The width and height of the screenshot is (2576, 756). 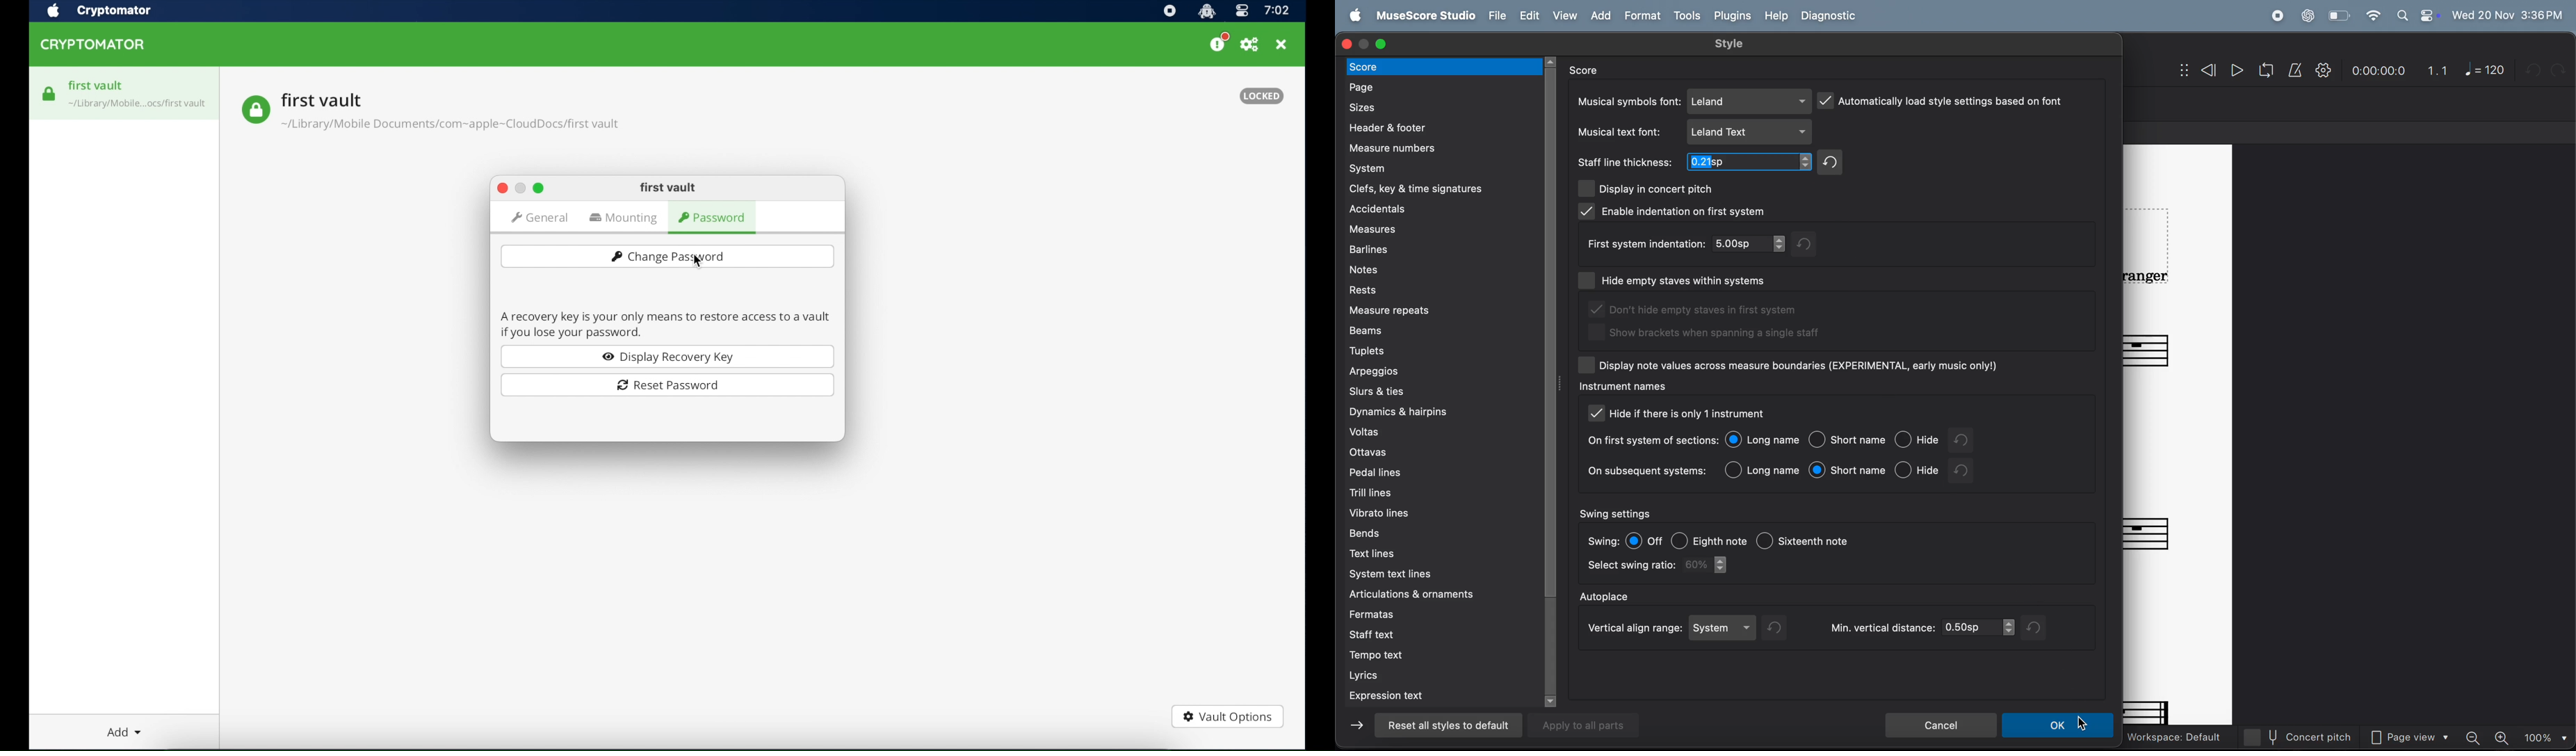 What do you see at coordinates (1764, 469) in the screenshot?
I see `long name` at bounding box center [1764, 469].